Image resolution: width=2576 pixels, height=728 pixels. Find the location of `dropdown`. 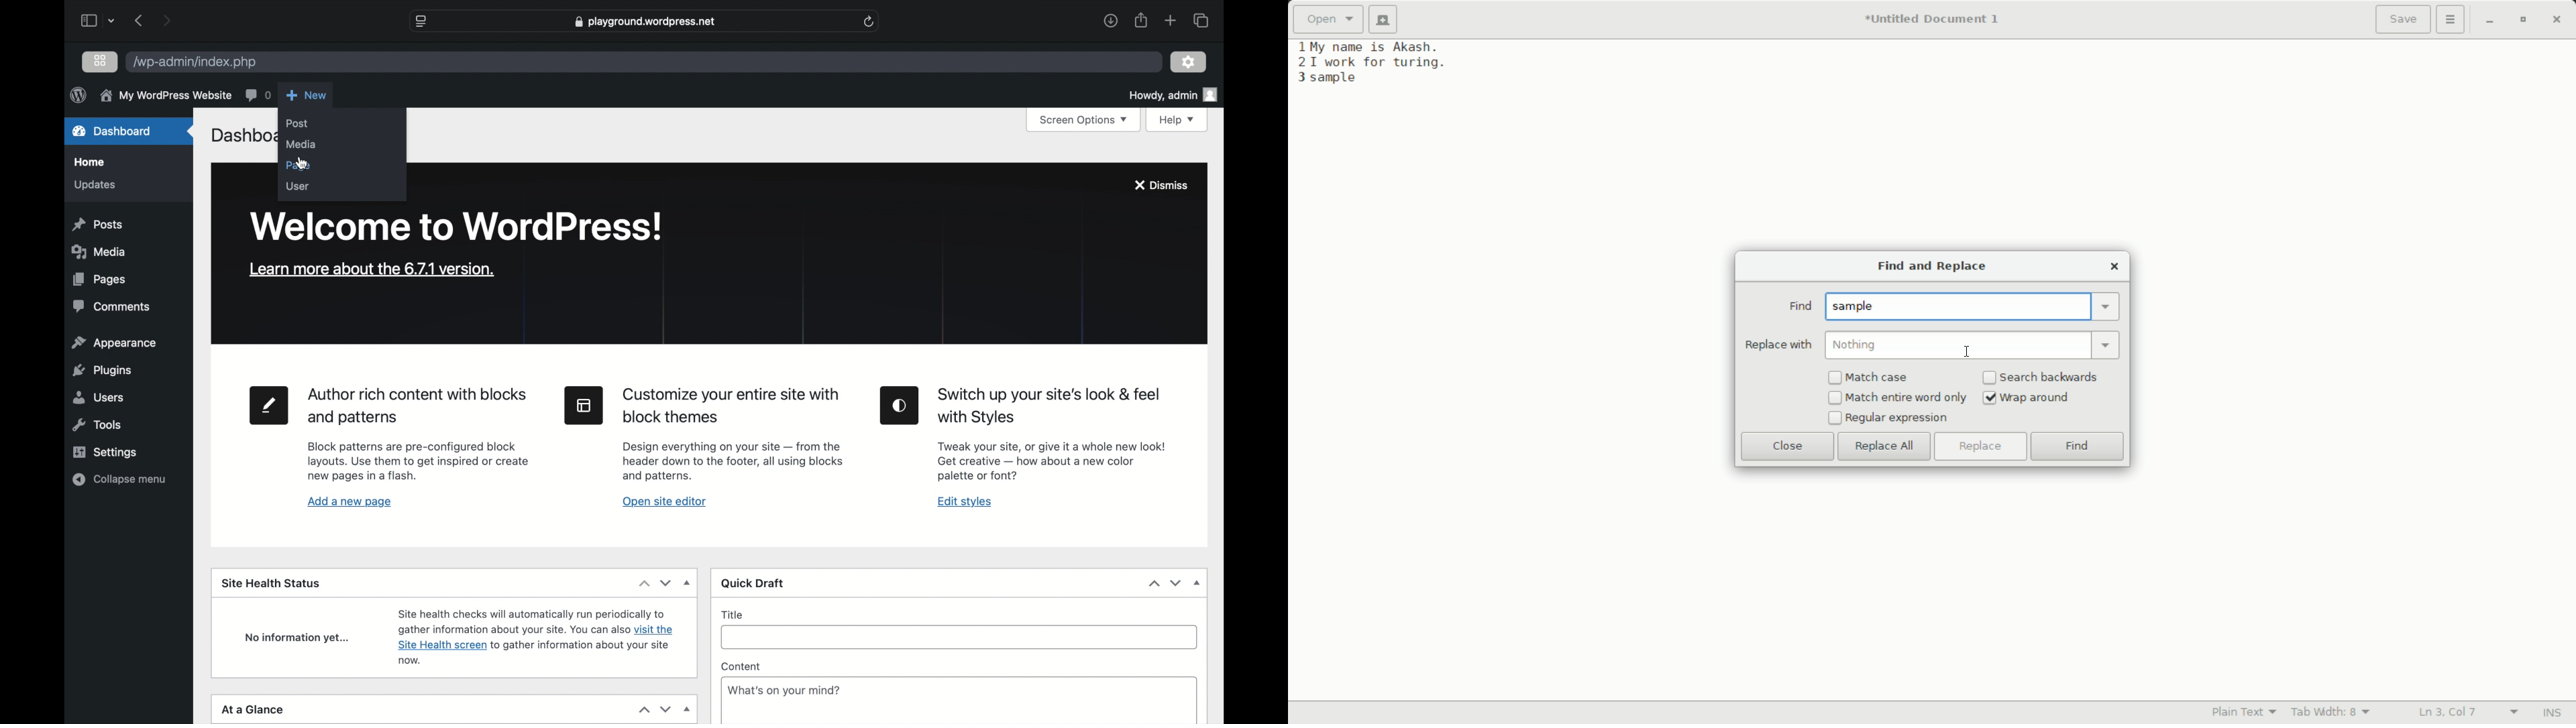

dropdown is located at coordinates (1197, 583).